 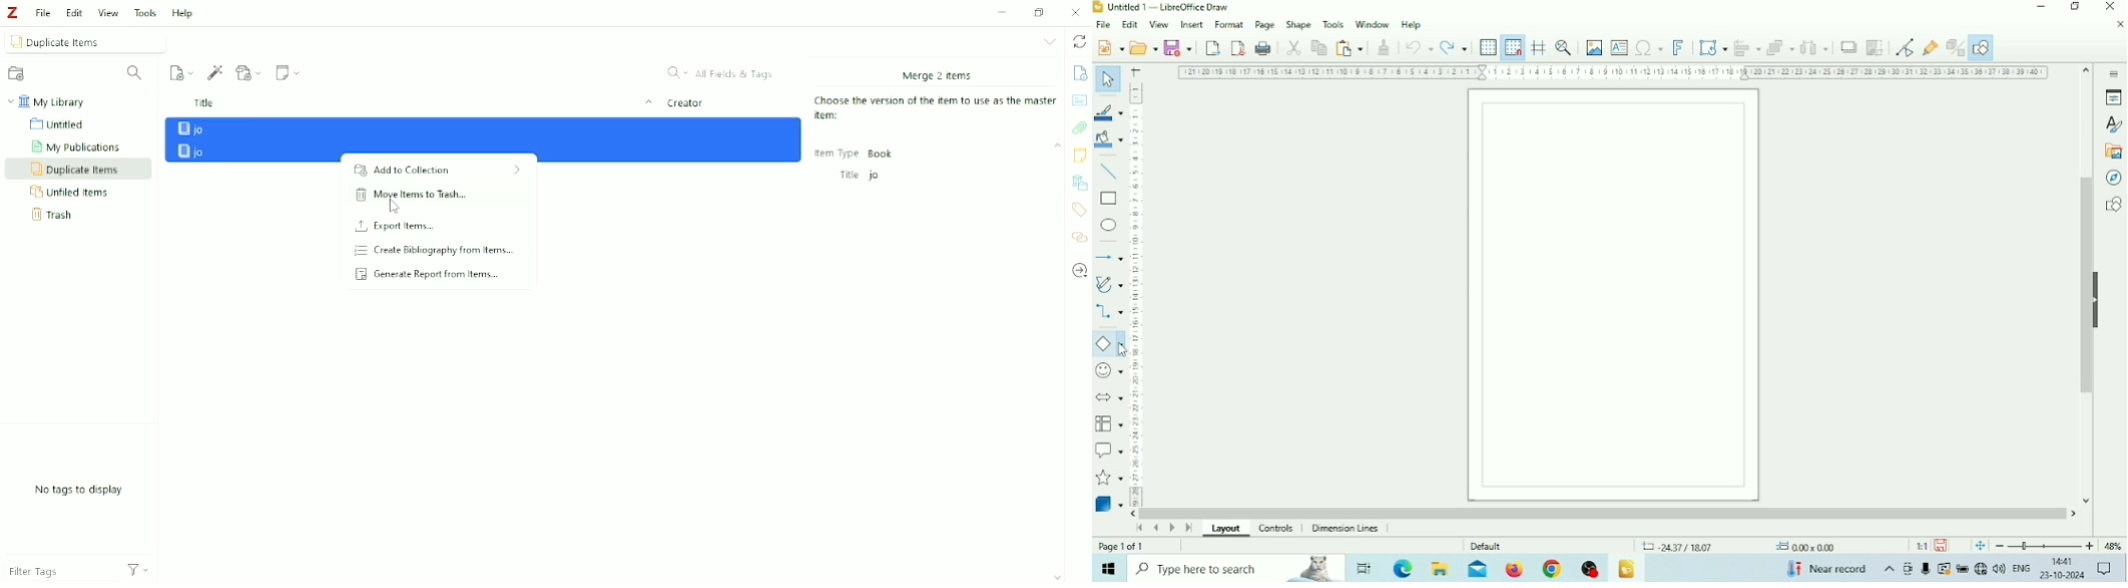 I want to click on cursor, so click(x=1124, y=350).